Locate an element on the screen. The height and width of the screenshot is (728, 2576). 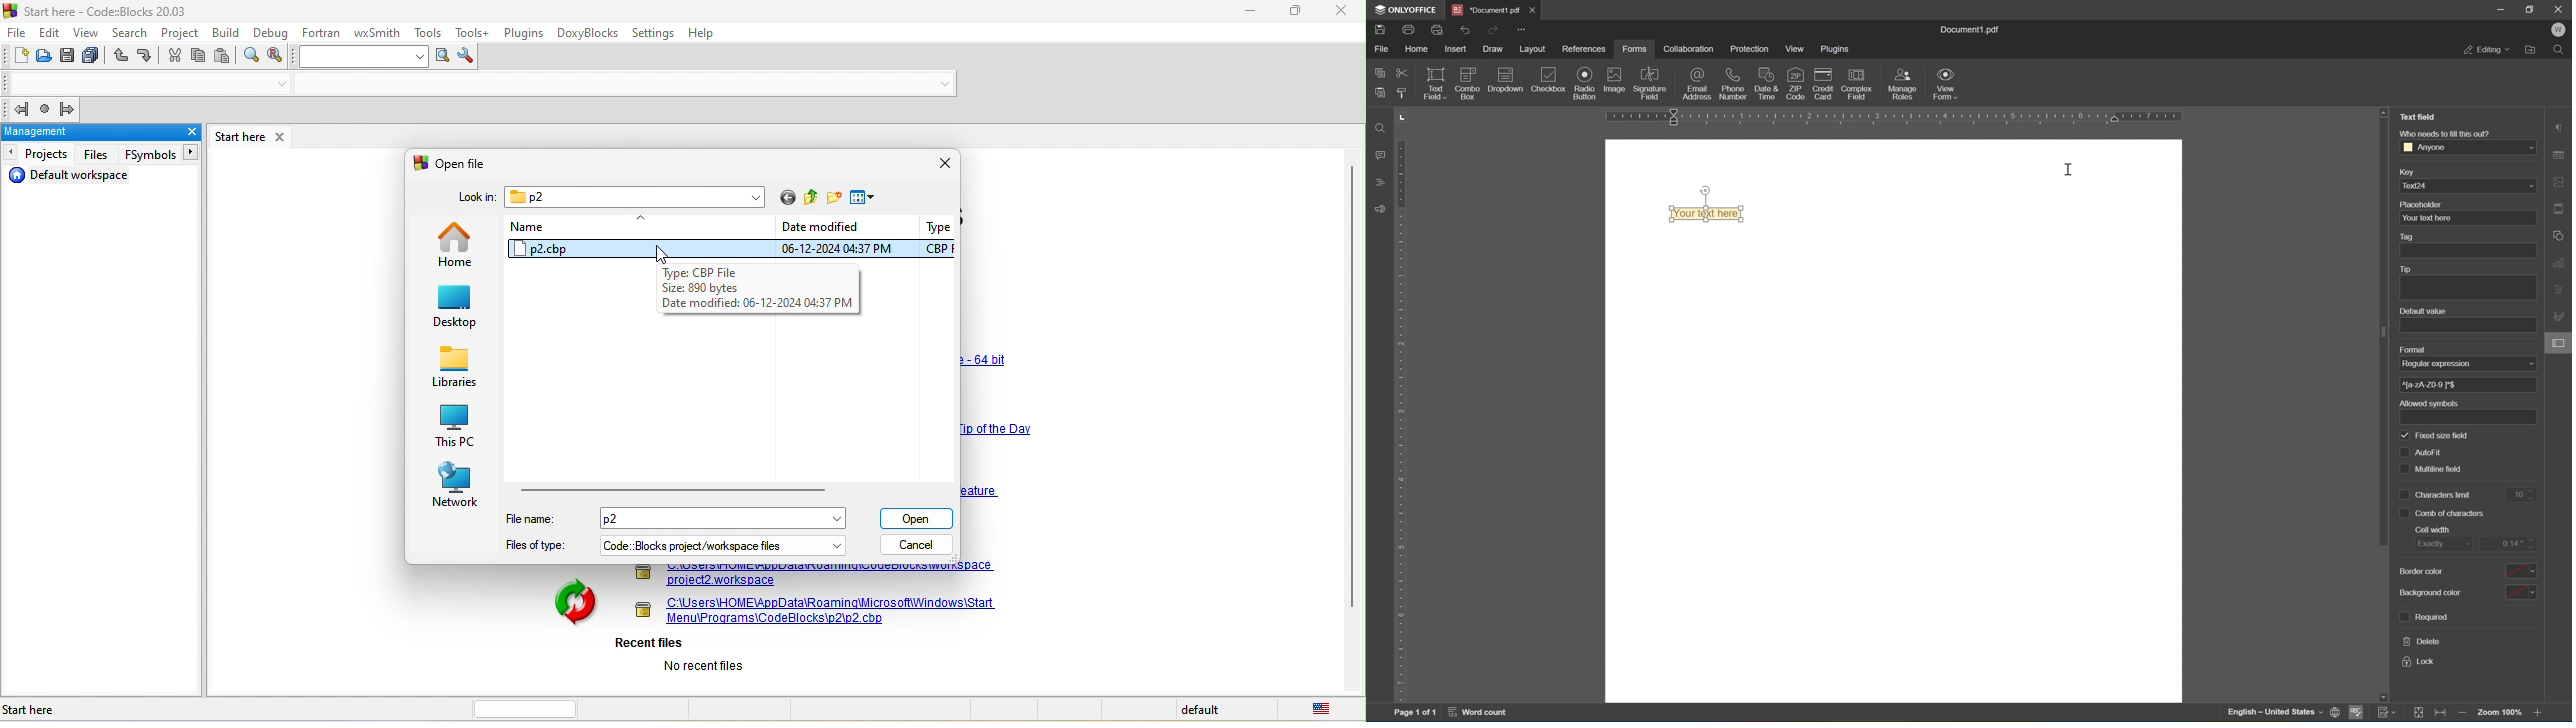
copy style is located at coordinates (1401, 93).